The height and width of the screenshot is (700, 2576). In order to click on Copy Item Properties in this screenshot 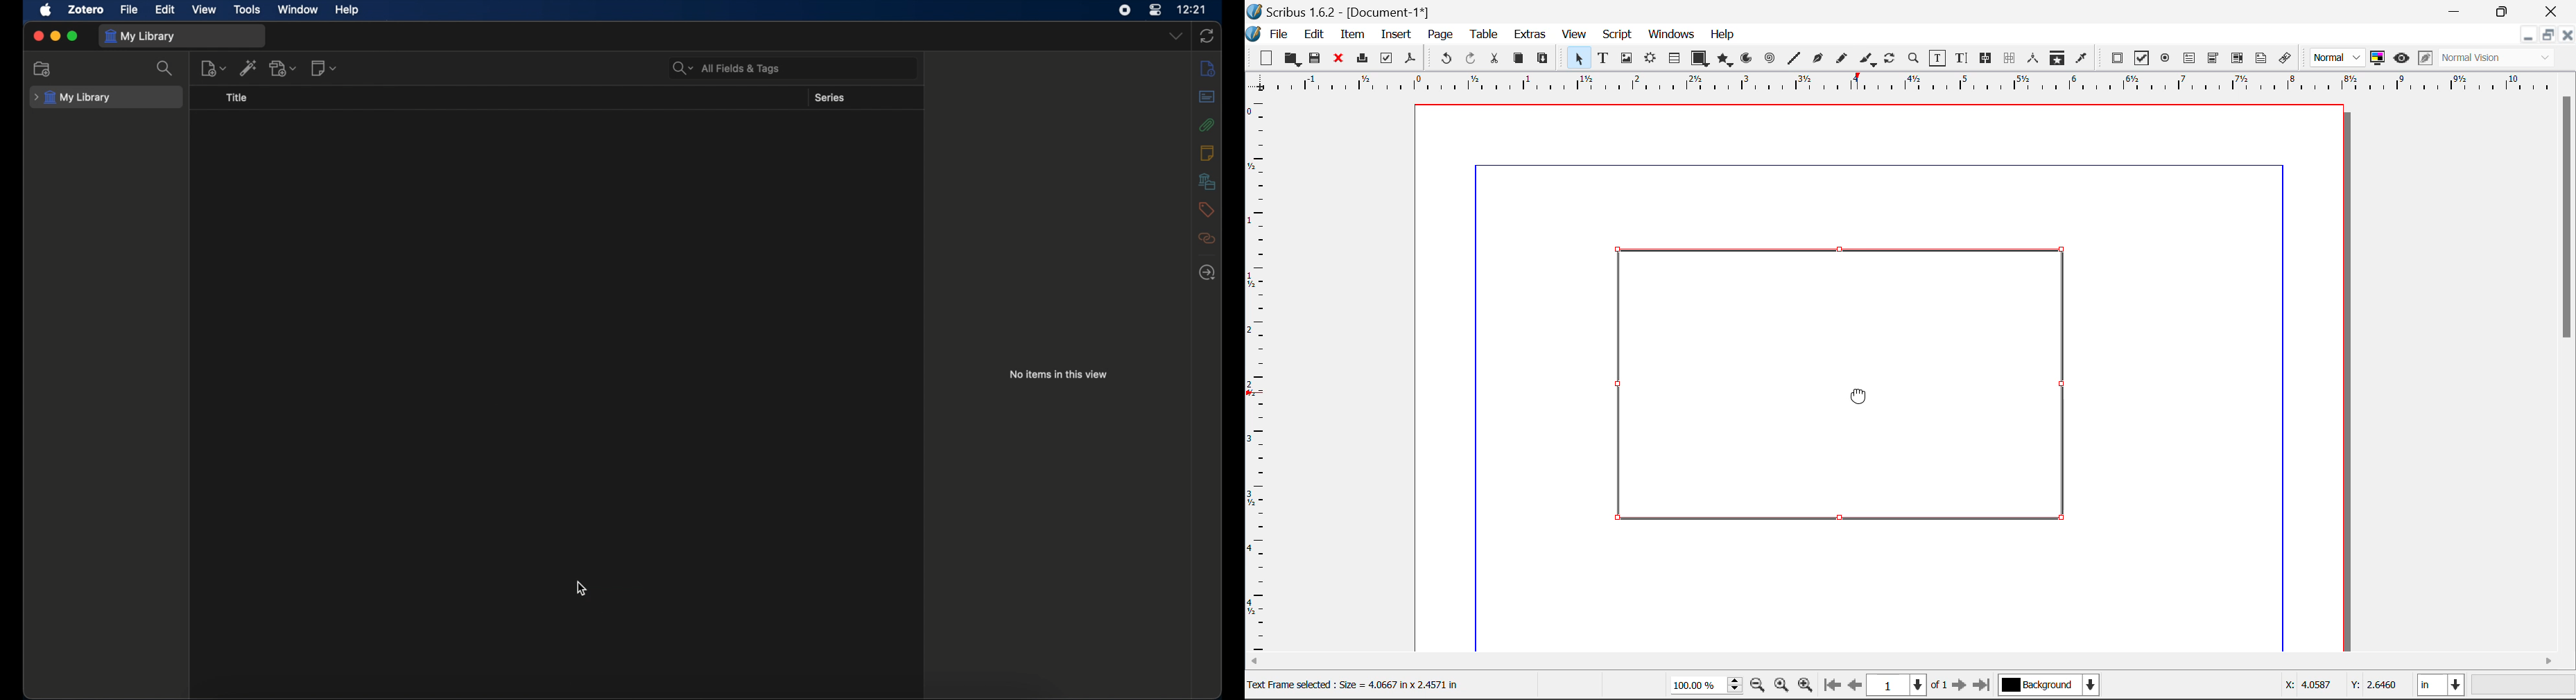, I will do `click(2057, 58)`.